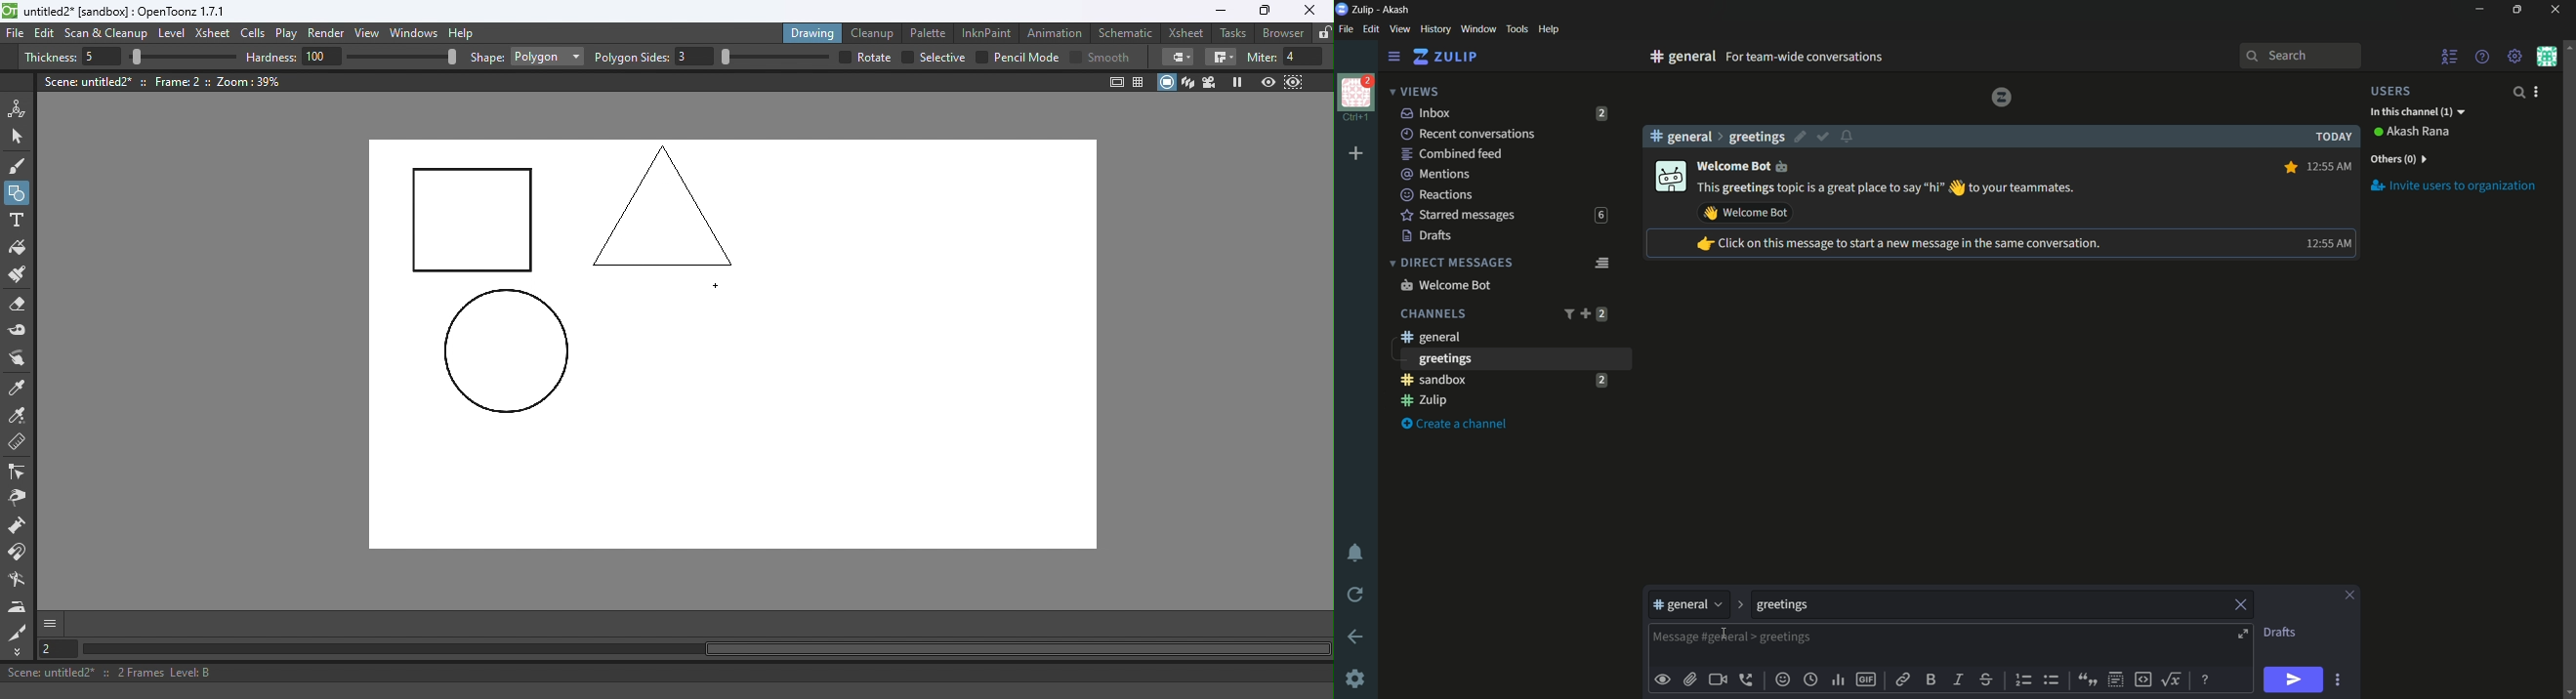 The width and height of the screenshot is (2576, 700). Describe the element at coordinates (1722, 634) in the screenshot. I see `cursor` at that location.